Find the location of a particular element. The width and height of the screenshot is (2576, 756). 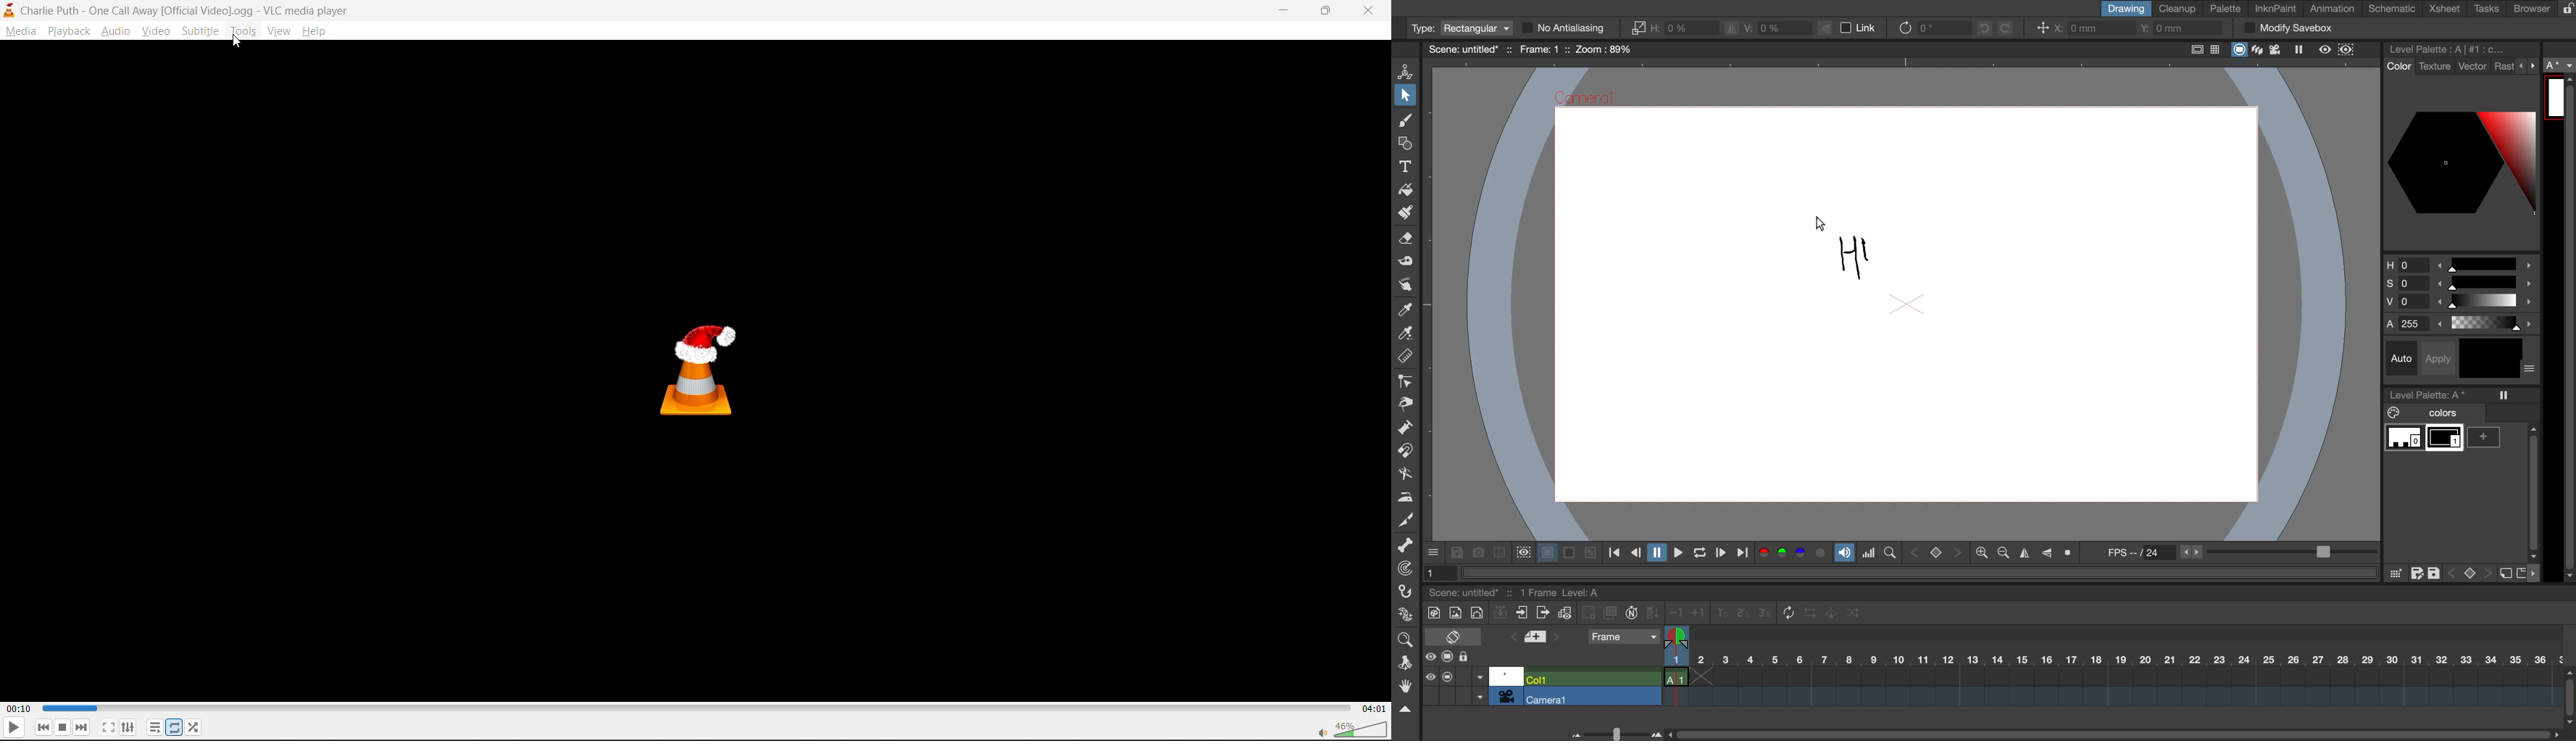

compare to snapshot is located at coordinates (1499, 555).